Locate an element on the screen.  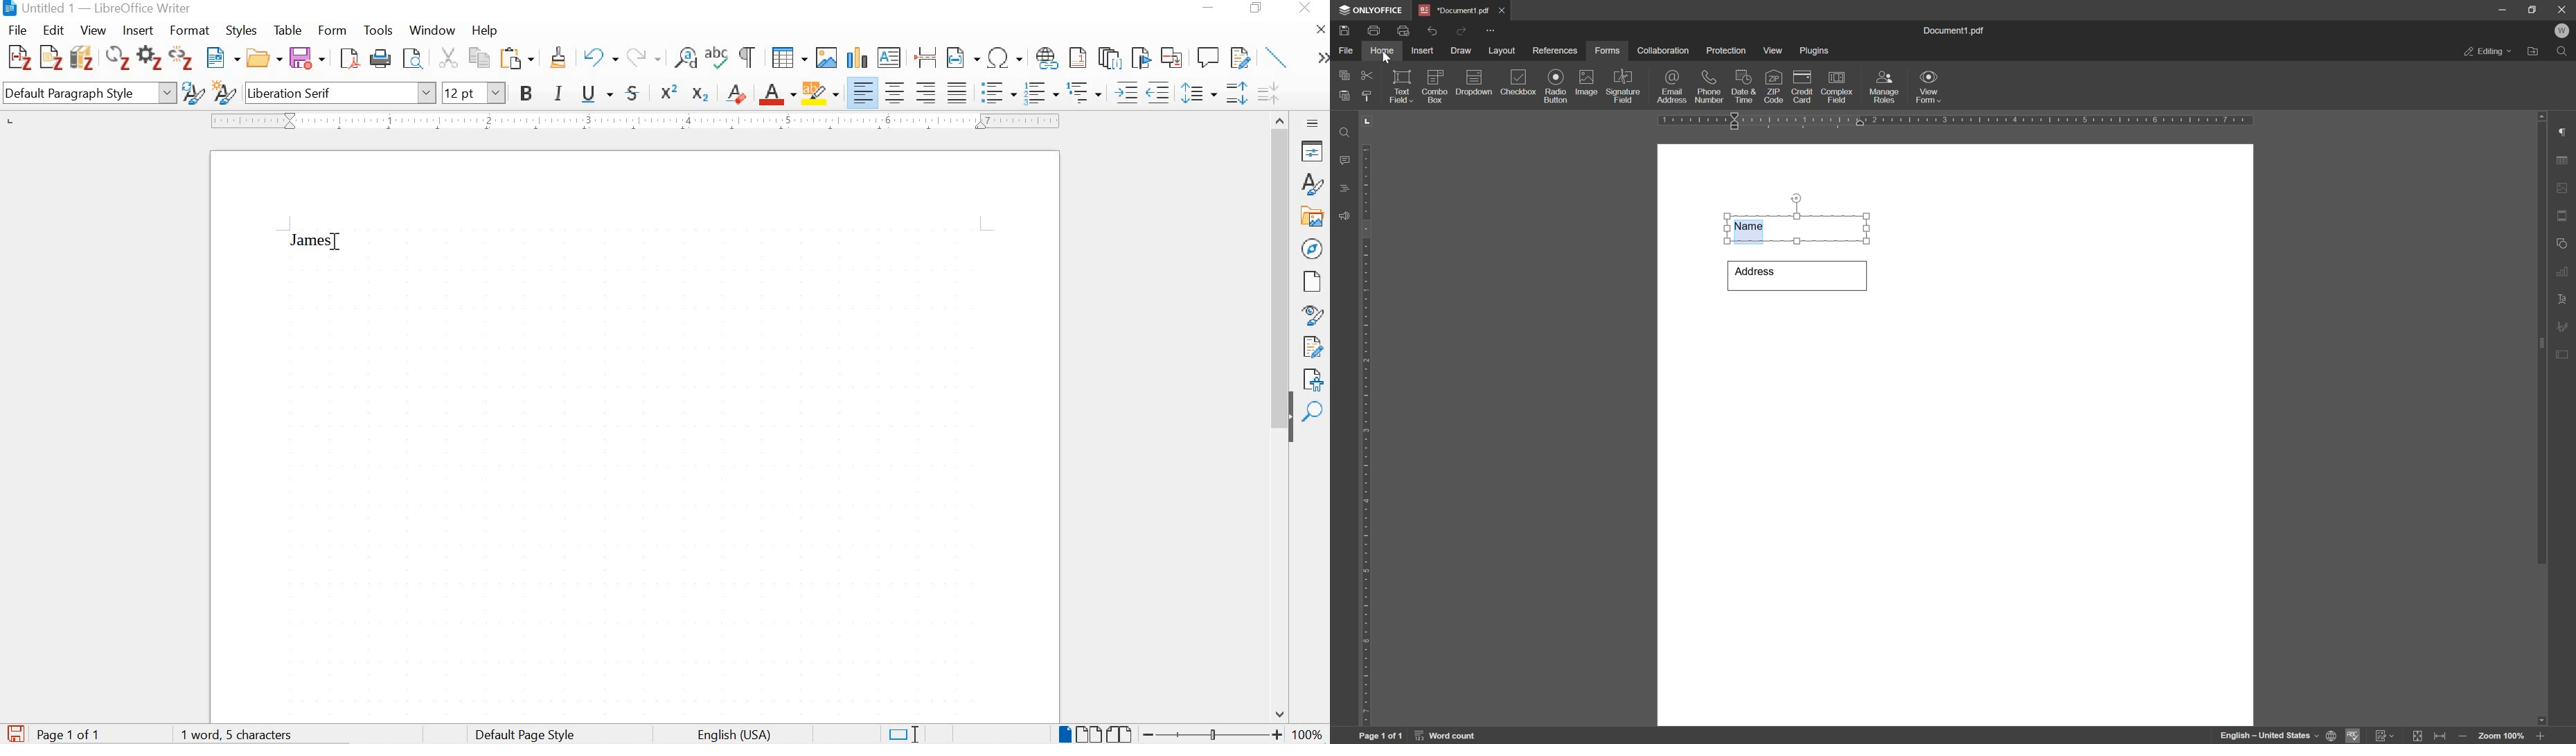
copy is located at coordinates (1343, 74).